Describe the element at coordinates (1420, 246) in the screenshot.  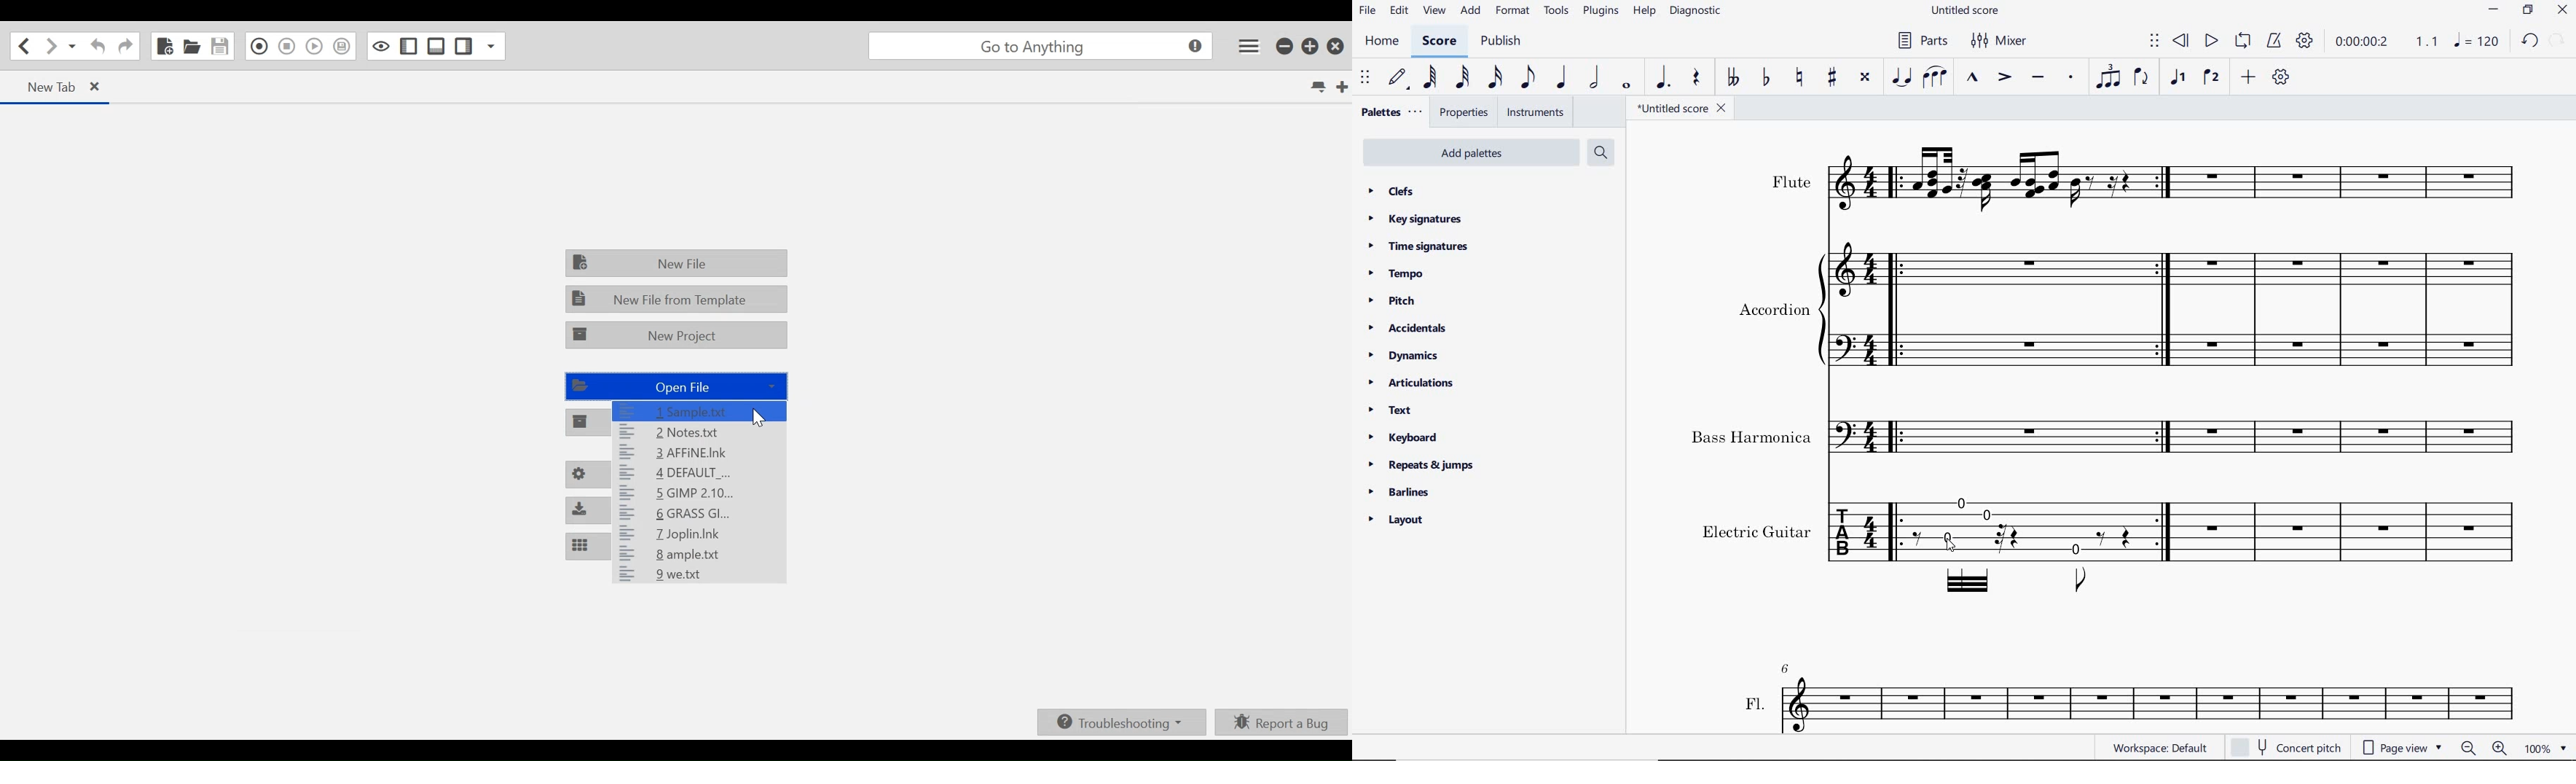
I see `time signatures` at that location.